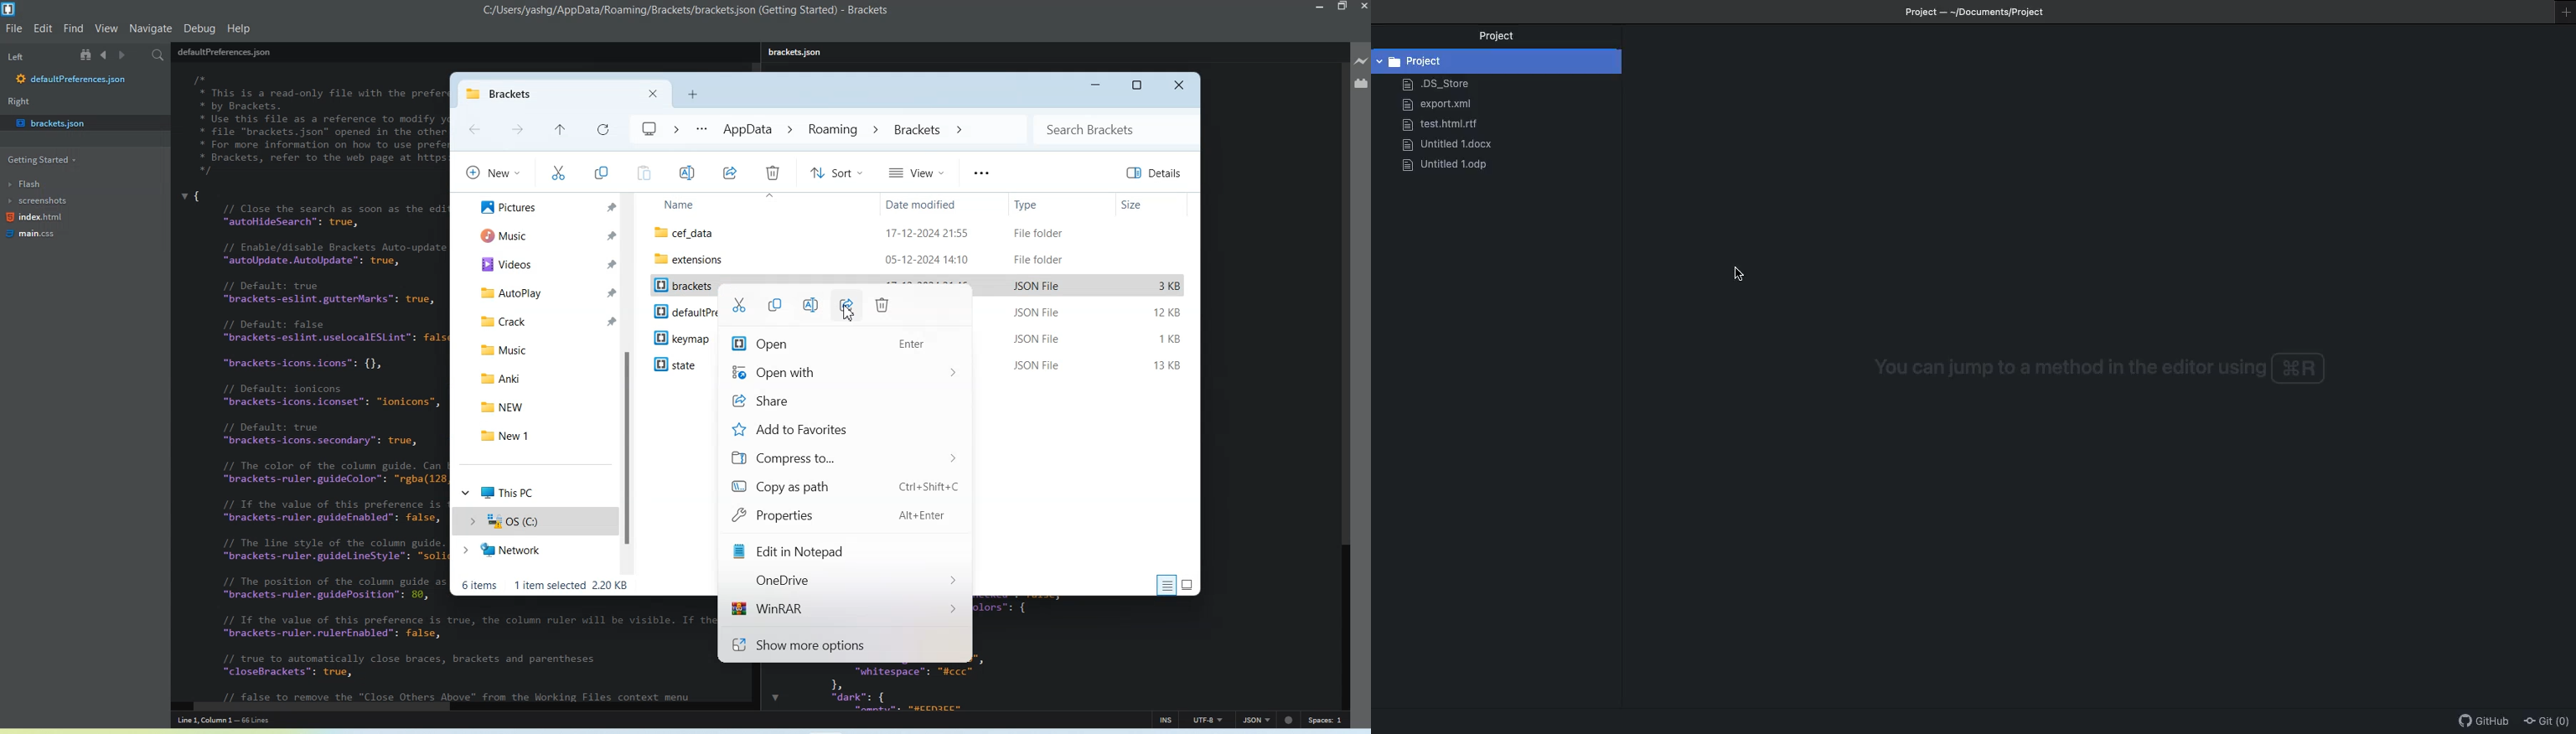  Describe the element at coordinates (629, 383) in the screenshot. I see `Vertical scroll bar` at that location.